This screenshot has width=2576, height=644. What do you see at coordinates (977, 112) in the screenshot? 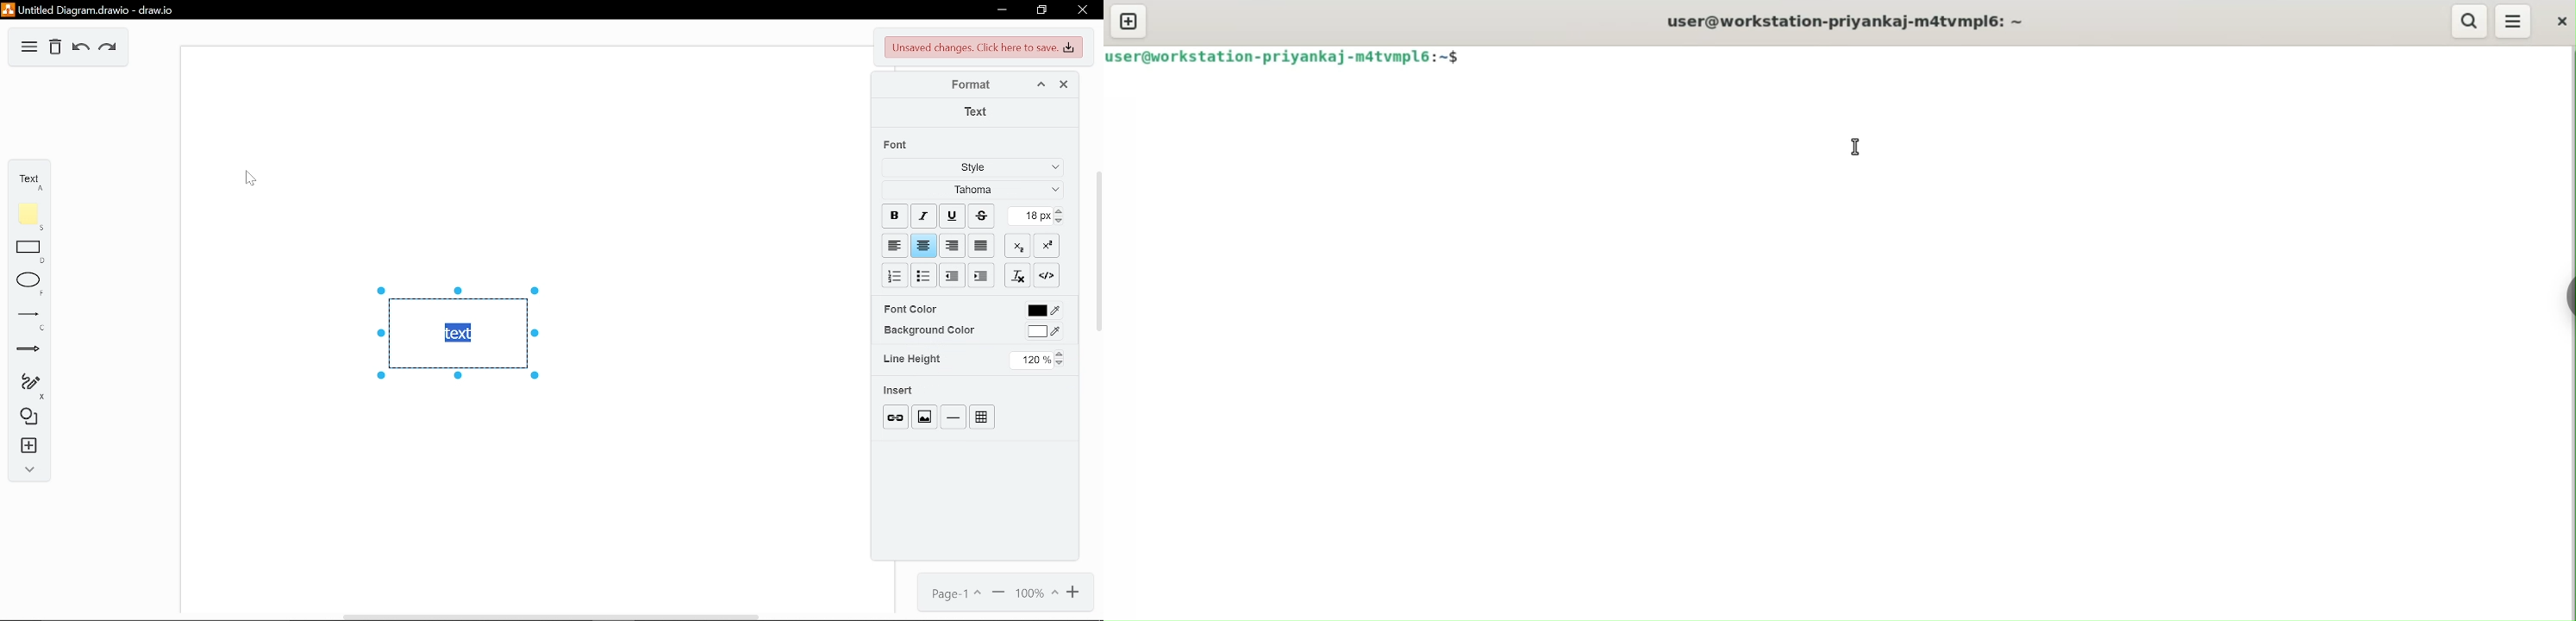
I see `text` at bounding box center [977, 112].